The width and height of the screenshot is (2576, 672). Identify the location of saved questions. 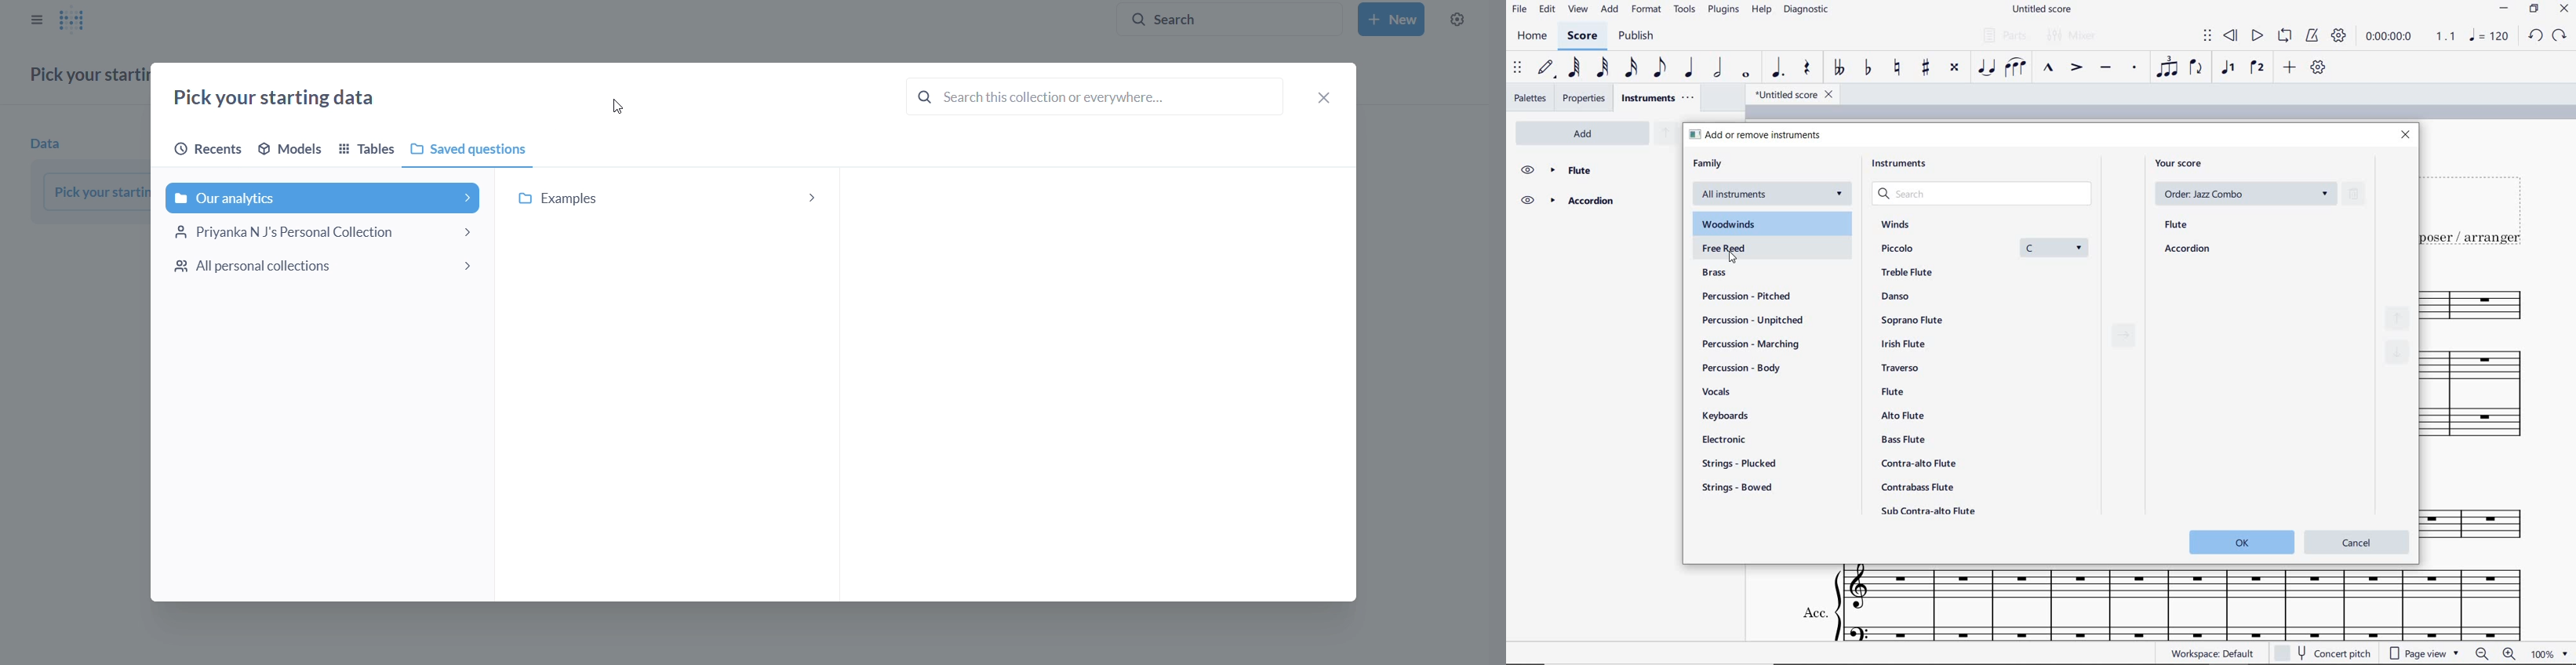
(471, 148).